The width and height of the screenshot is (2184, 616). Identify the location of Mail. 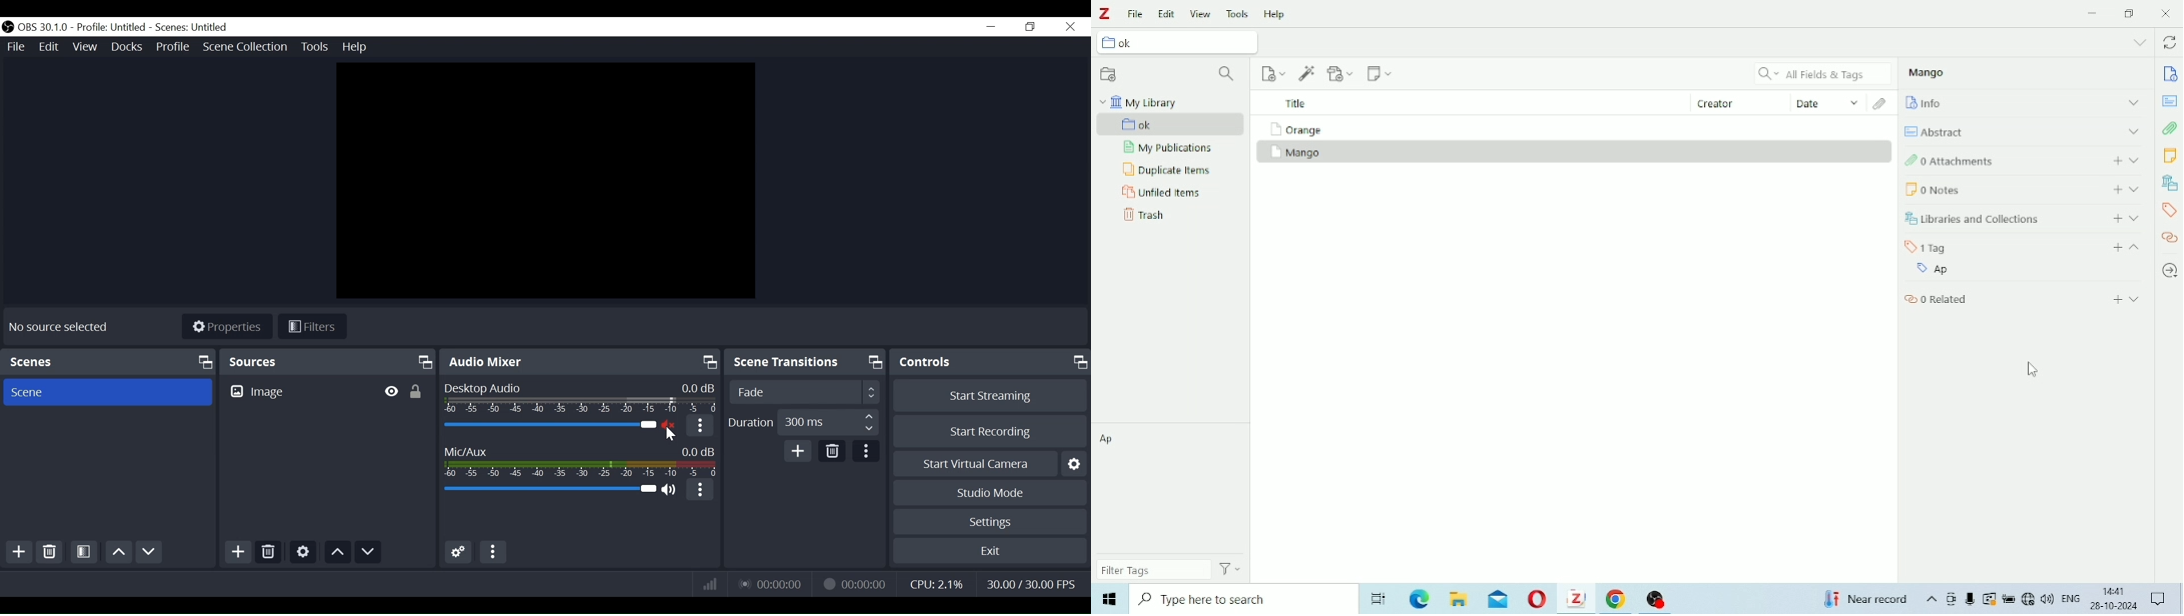
(1501, 599).